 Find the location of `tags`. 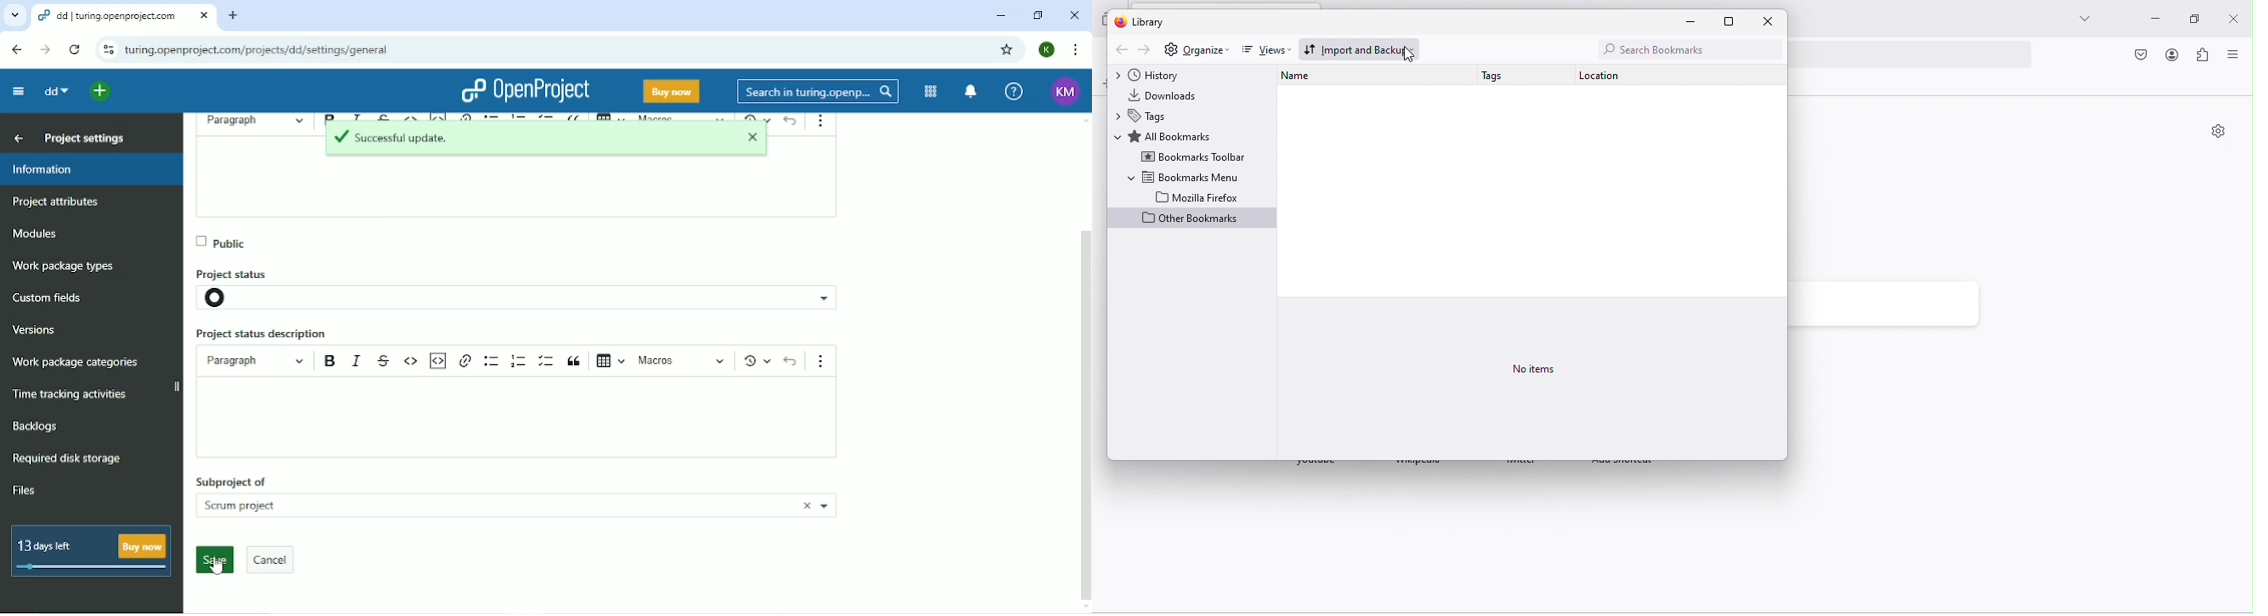

tags is located at coordinates (1149, 116).